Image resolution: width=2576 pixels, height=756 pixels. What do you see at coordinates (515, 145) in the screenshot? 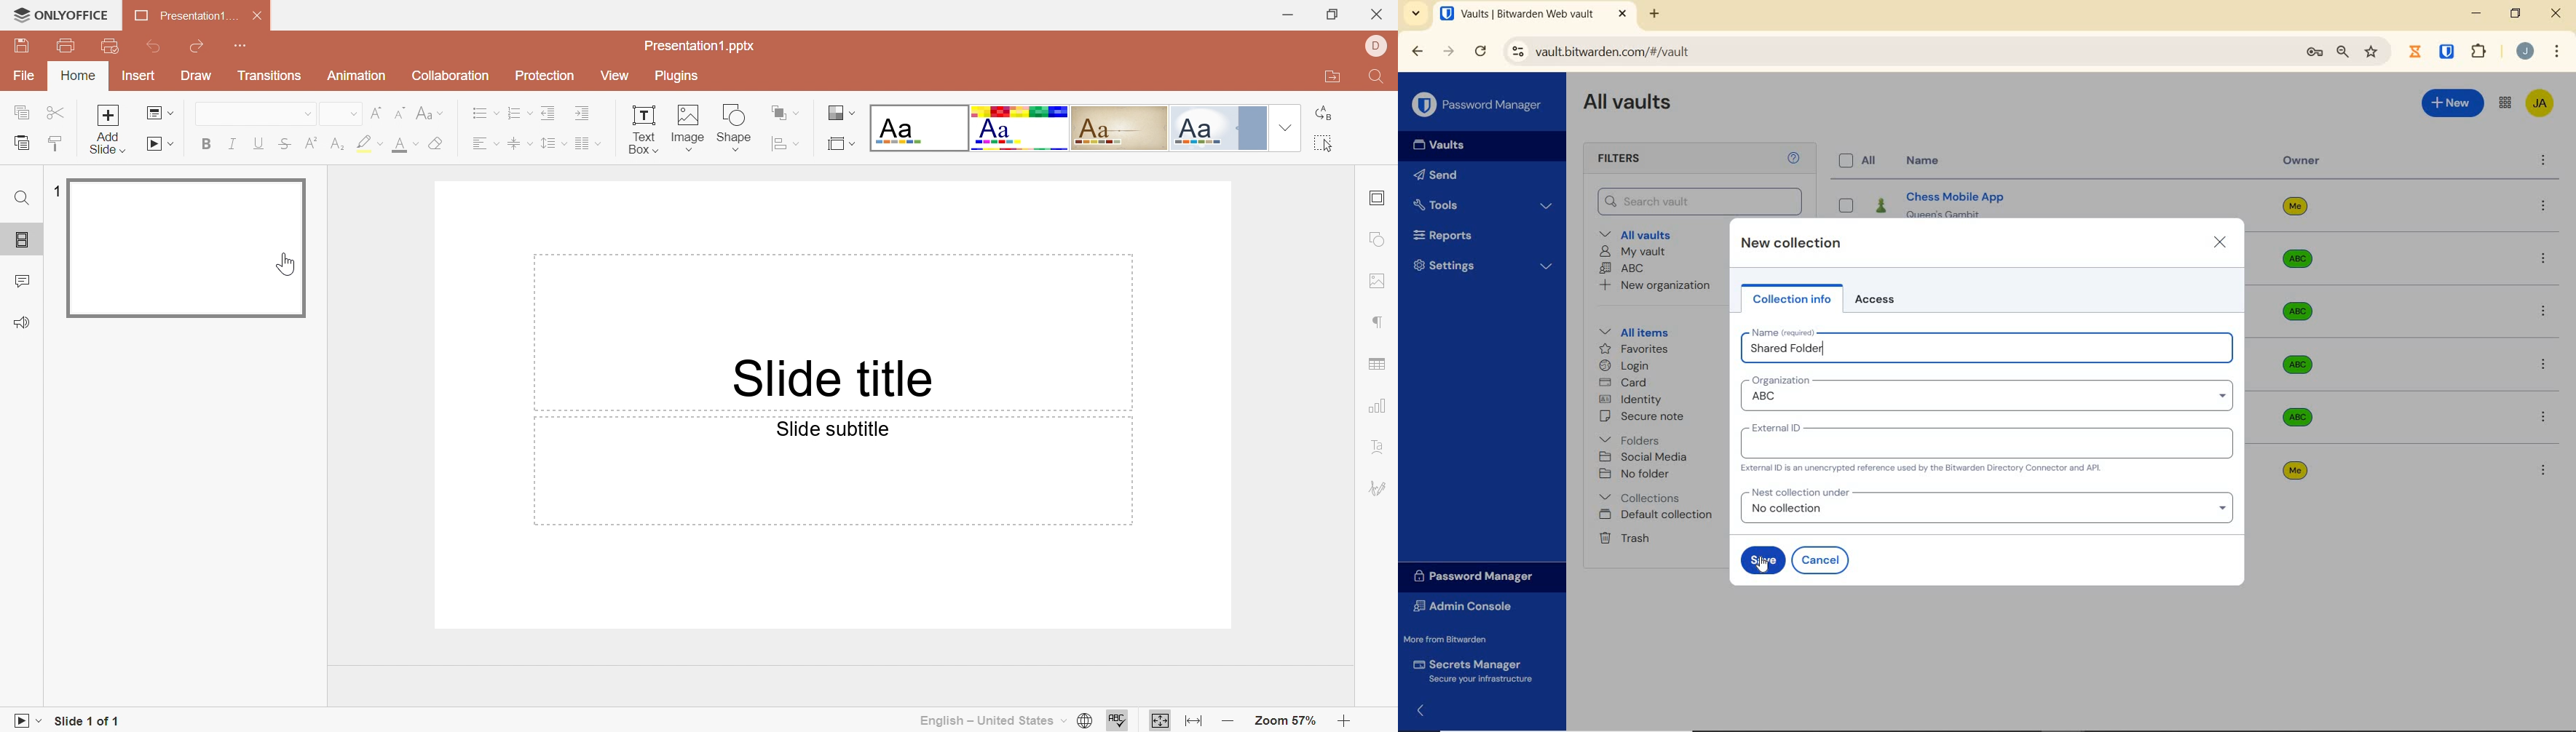
I see `Align Text to Middle` at bounding box center [515, 145].